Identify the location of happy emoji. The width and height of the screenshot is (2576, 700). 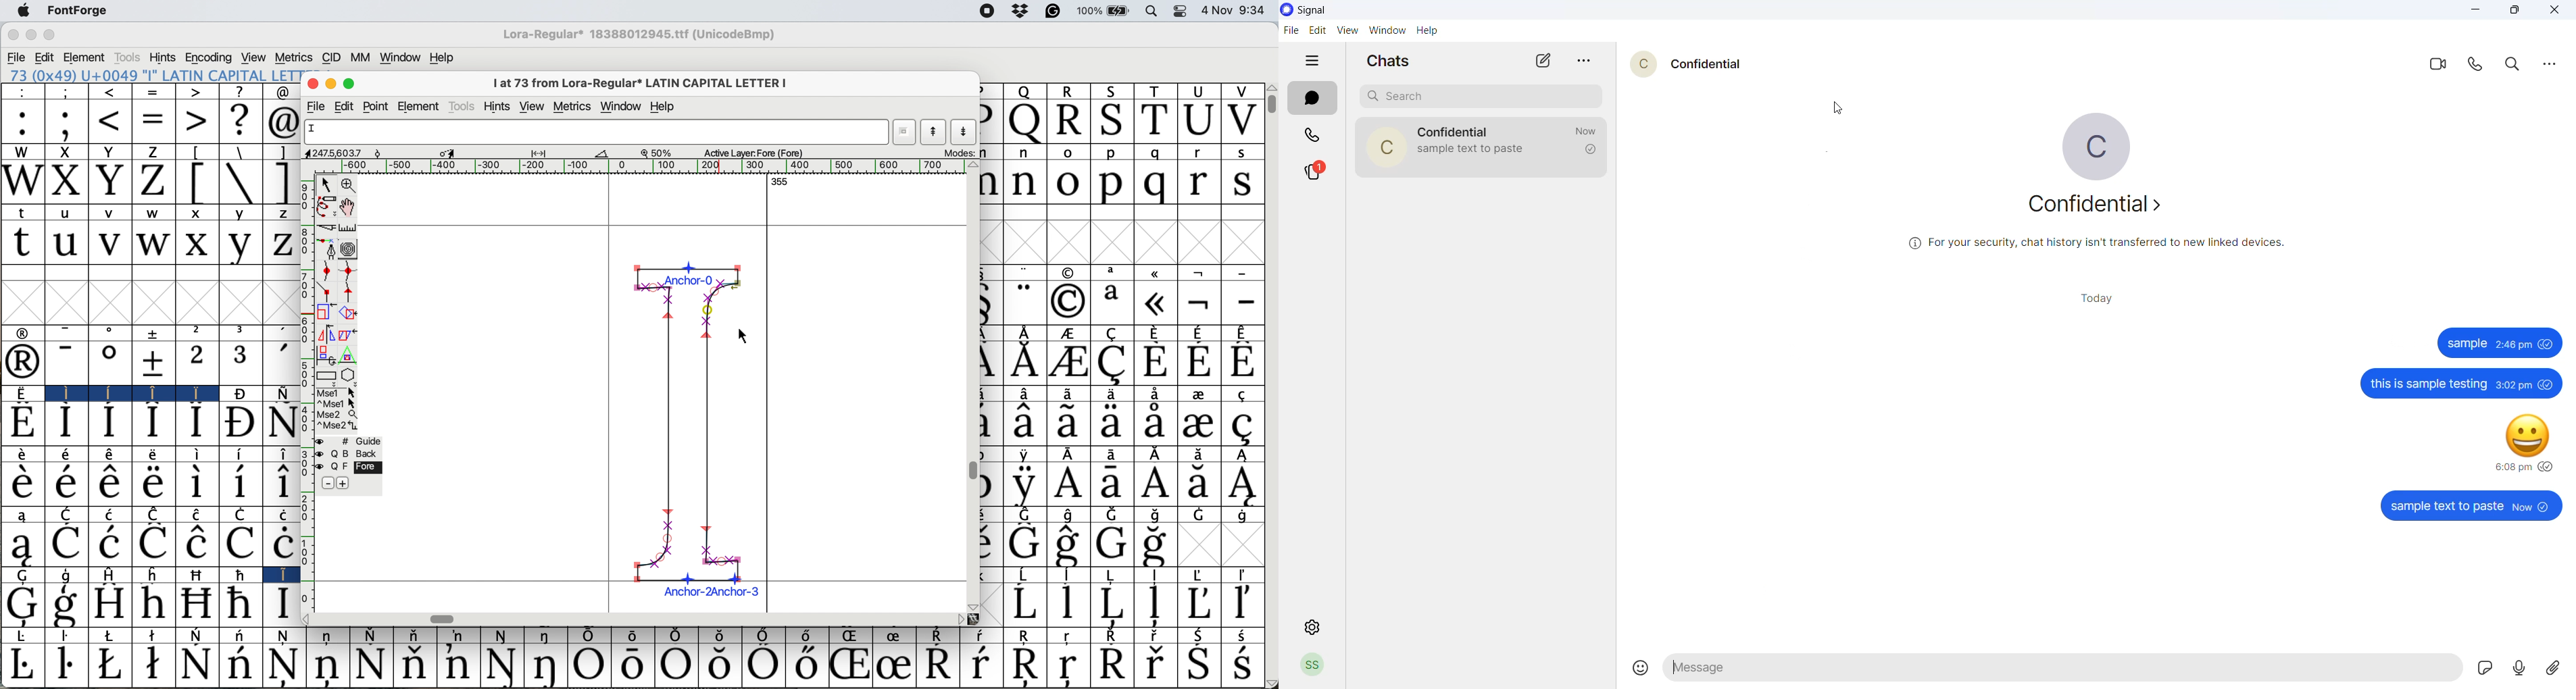
(2525, 443).